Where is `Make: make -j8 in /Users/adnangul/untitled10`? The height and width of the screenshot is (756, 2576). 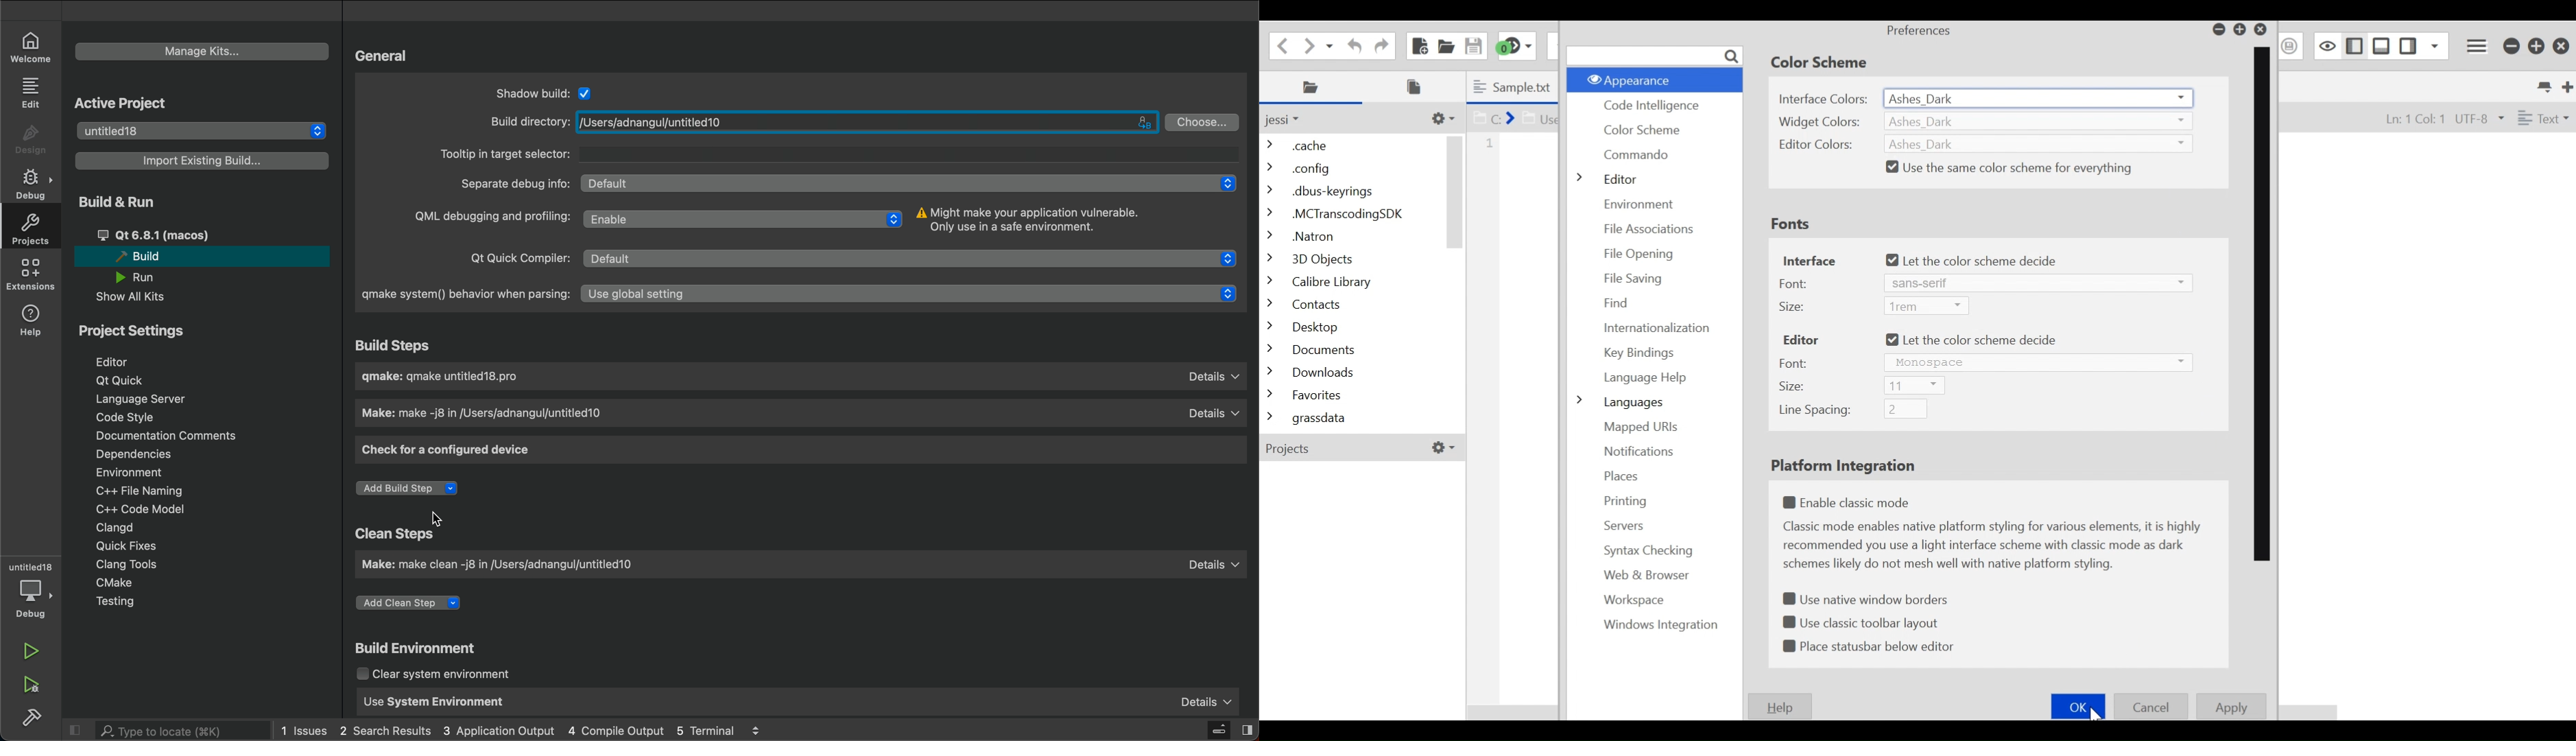
Make: make -j8 in /Users/adnangul/untitled10 is located at coordinates (487, 413).